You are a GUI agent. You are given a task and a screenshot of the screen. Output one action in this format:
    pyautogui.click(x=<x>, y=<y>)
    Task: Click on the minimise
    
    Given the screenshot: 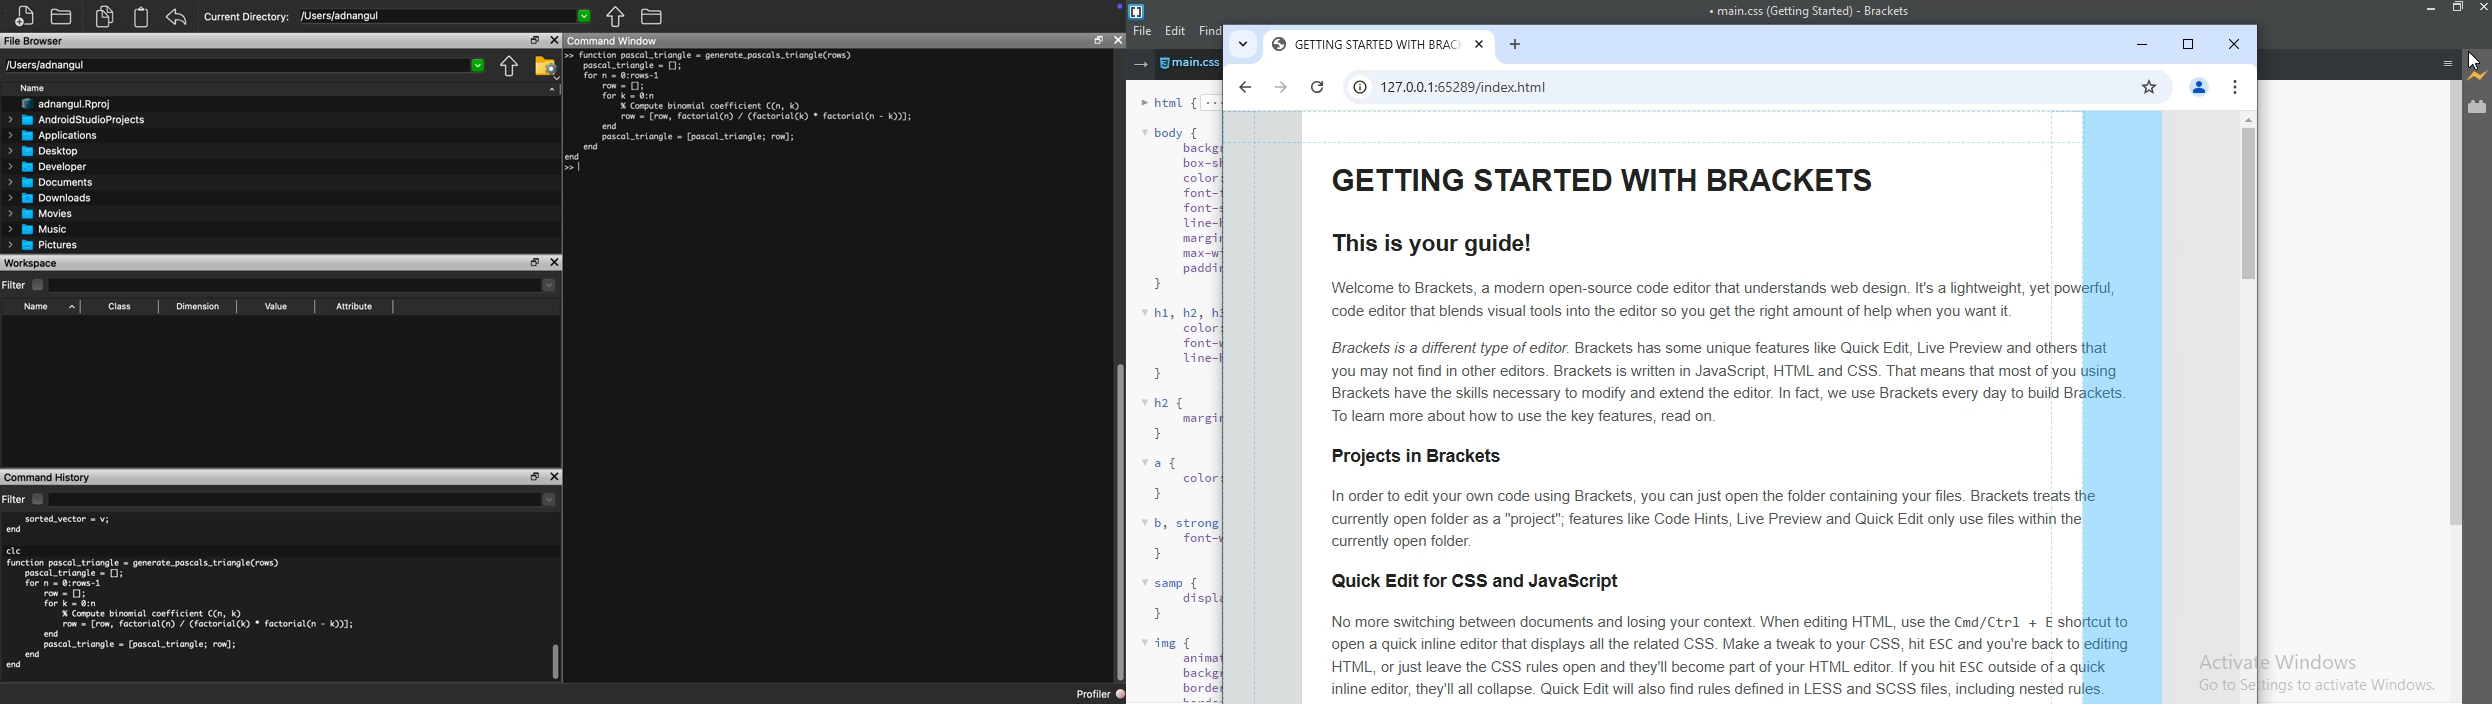 What is the action you would take?
    pyautogui.click(x=2141, y=45)
    